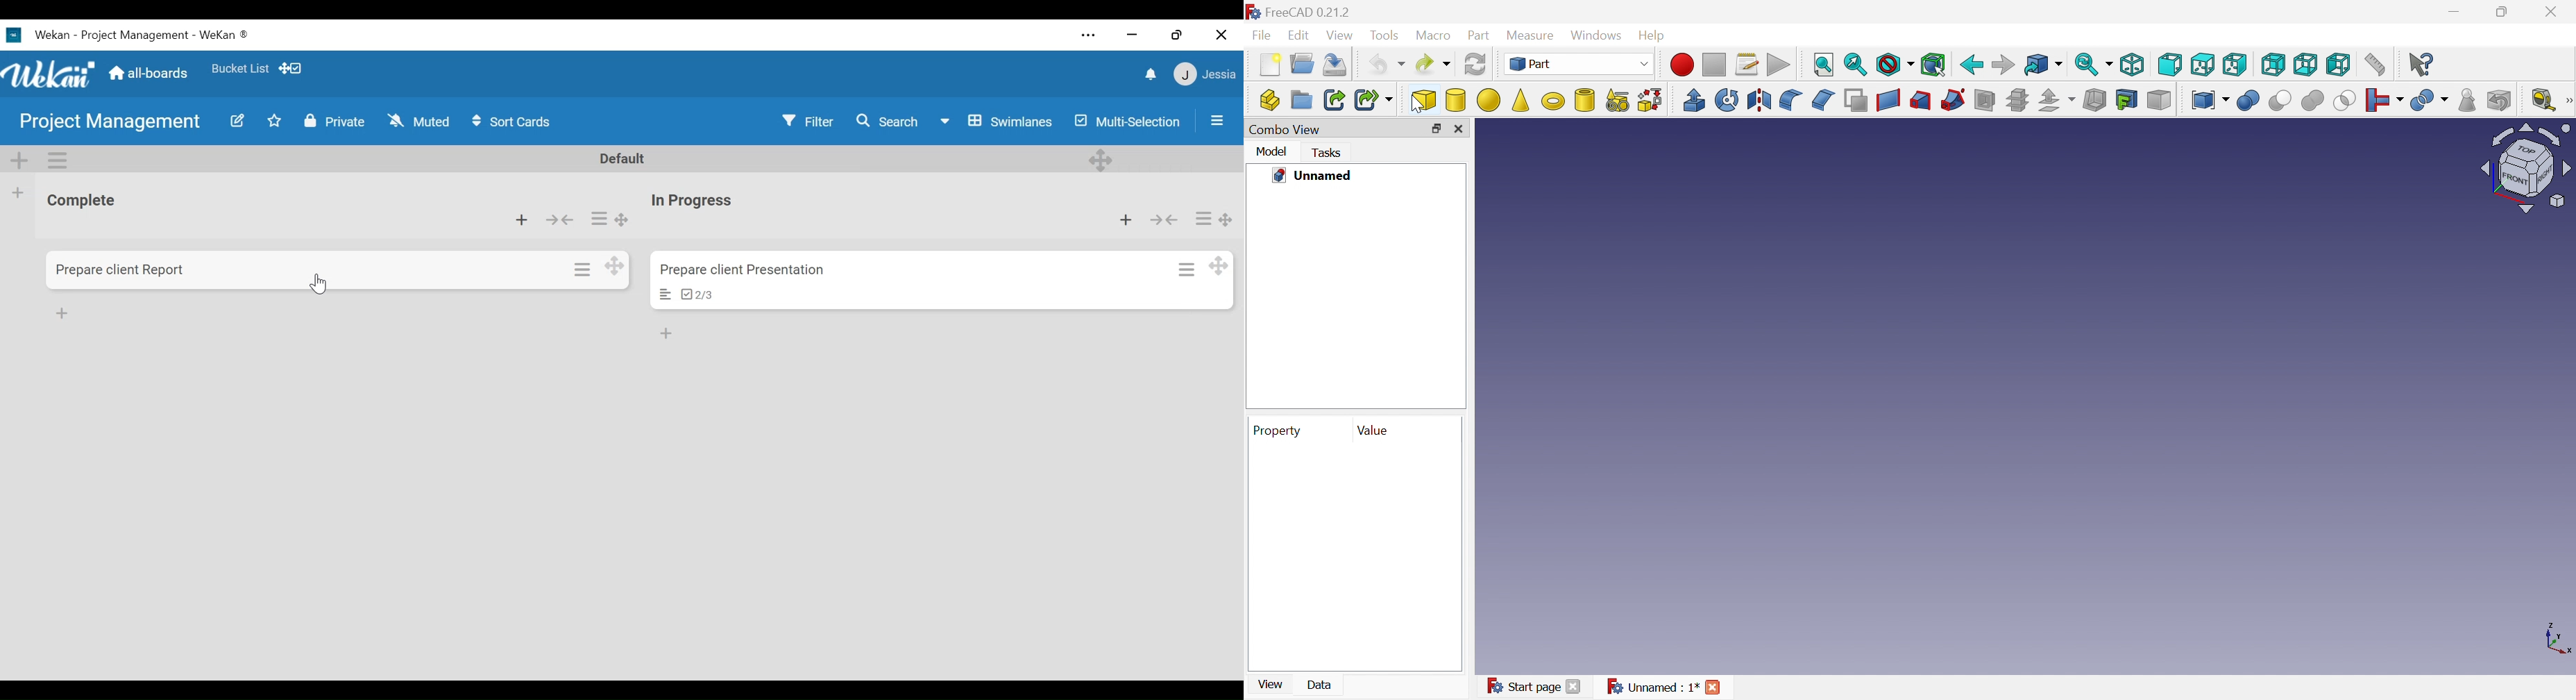 This screenshot has height=700, width=2576. I want to click on New, so click(1269, 64).